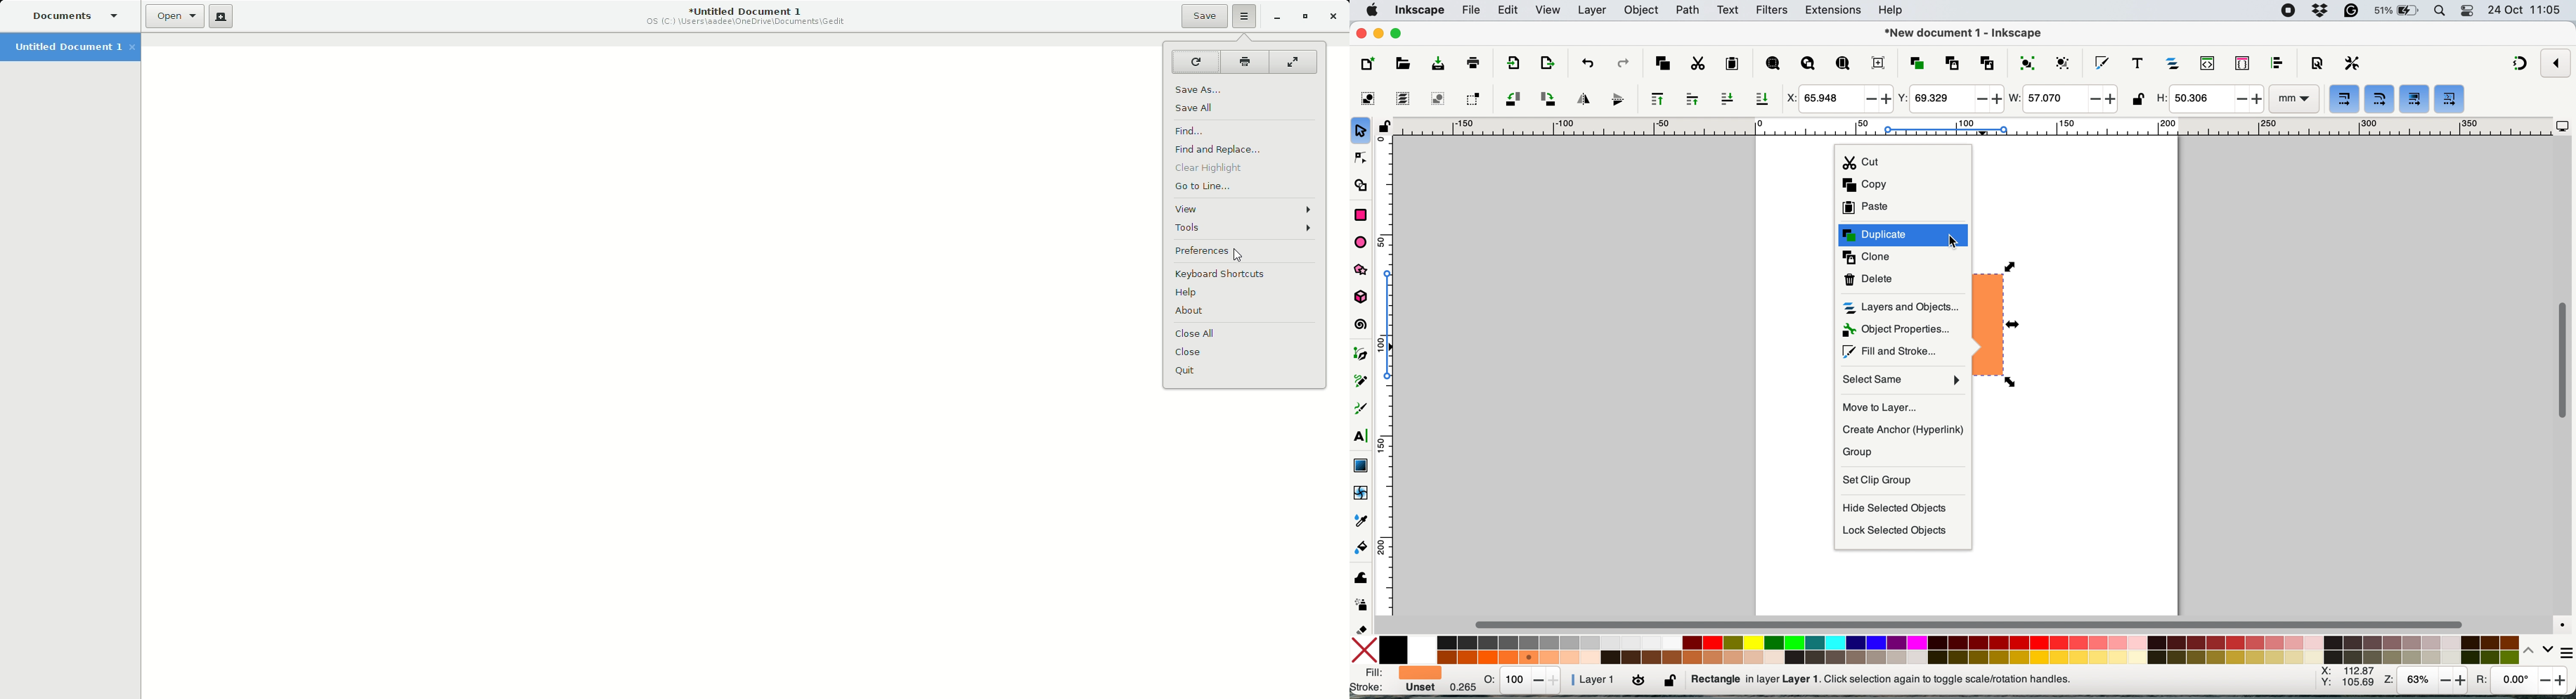  I want to click on when scaling rectangles scale the radii of rounded corners, so click(2378, 100).